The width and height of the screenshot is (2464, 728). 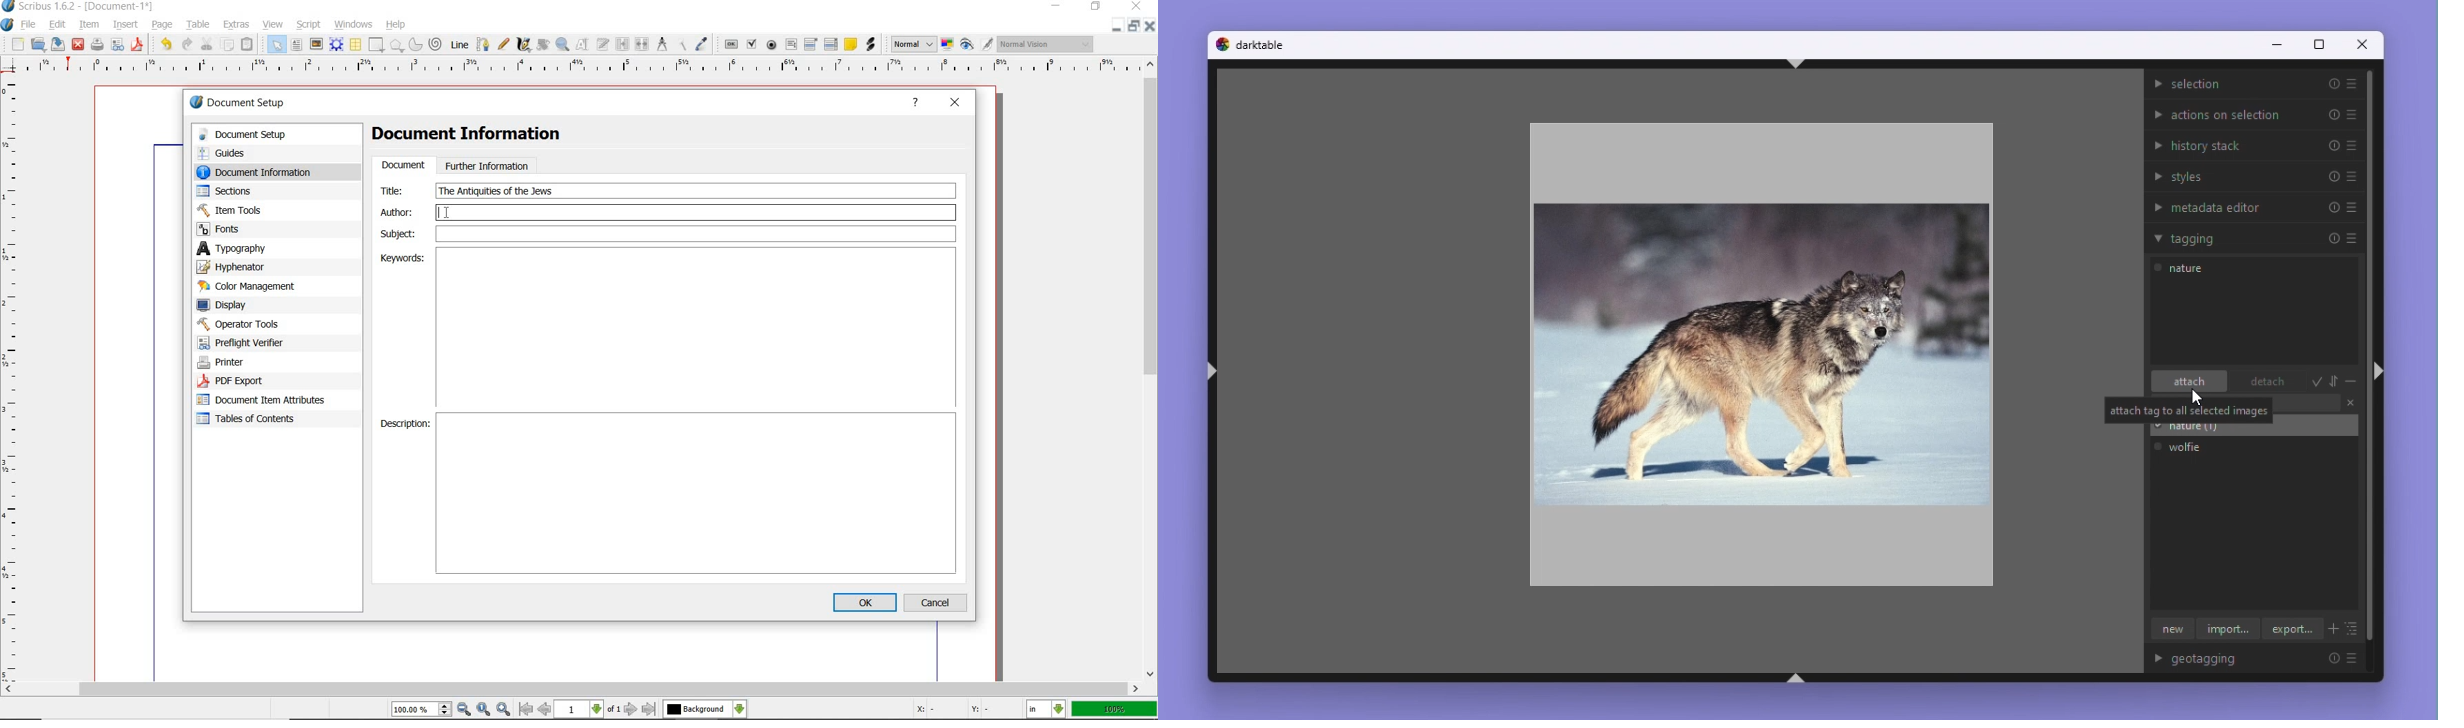 I want to click on shape, so click(x=377, y=44).